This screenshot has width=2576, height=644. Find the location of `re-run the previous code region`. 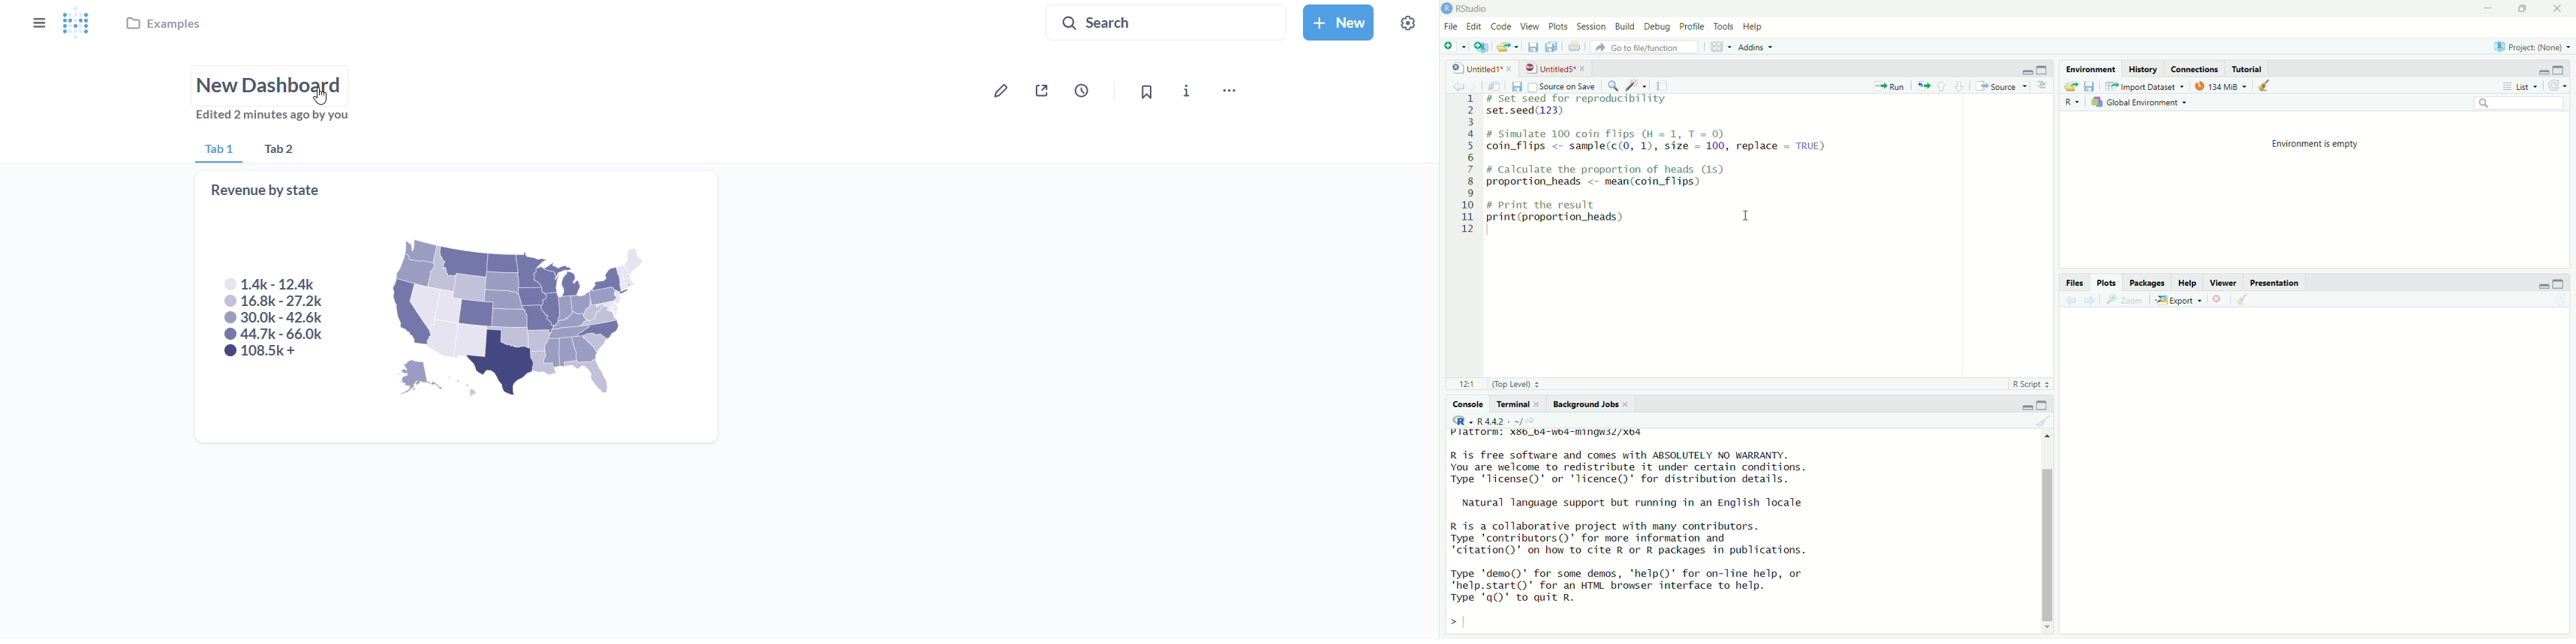

re-run the previous code region is located at coordinates (1923, 86).